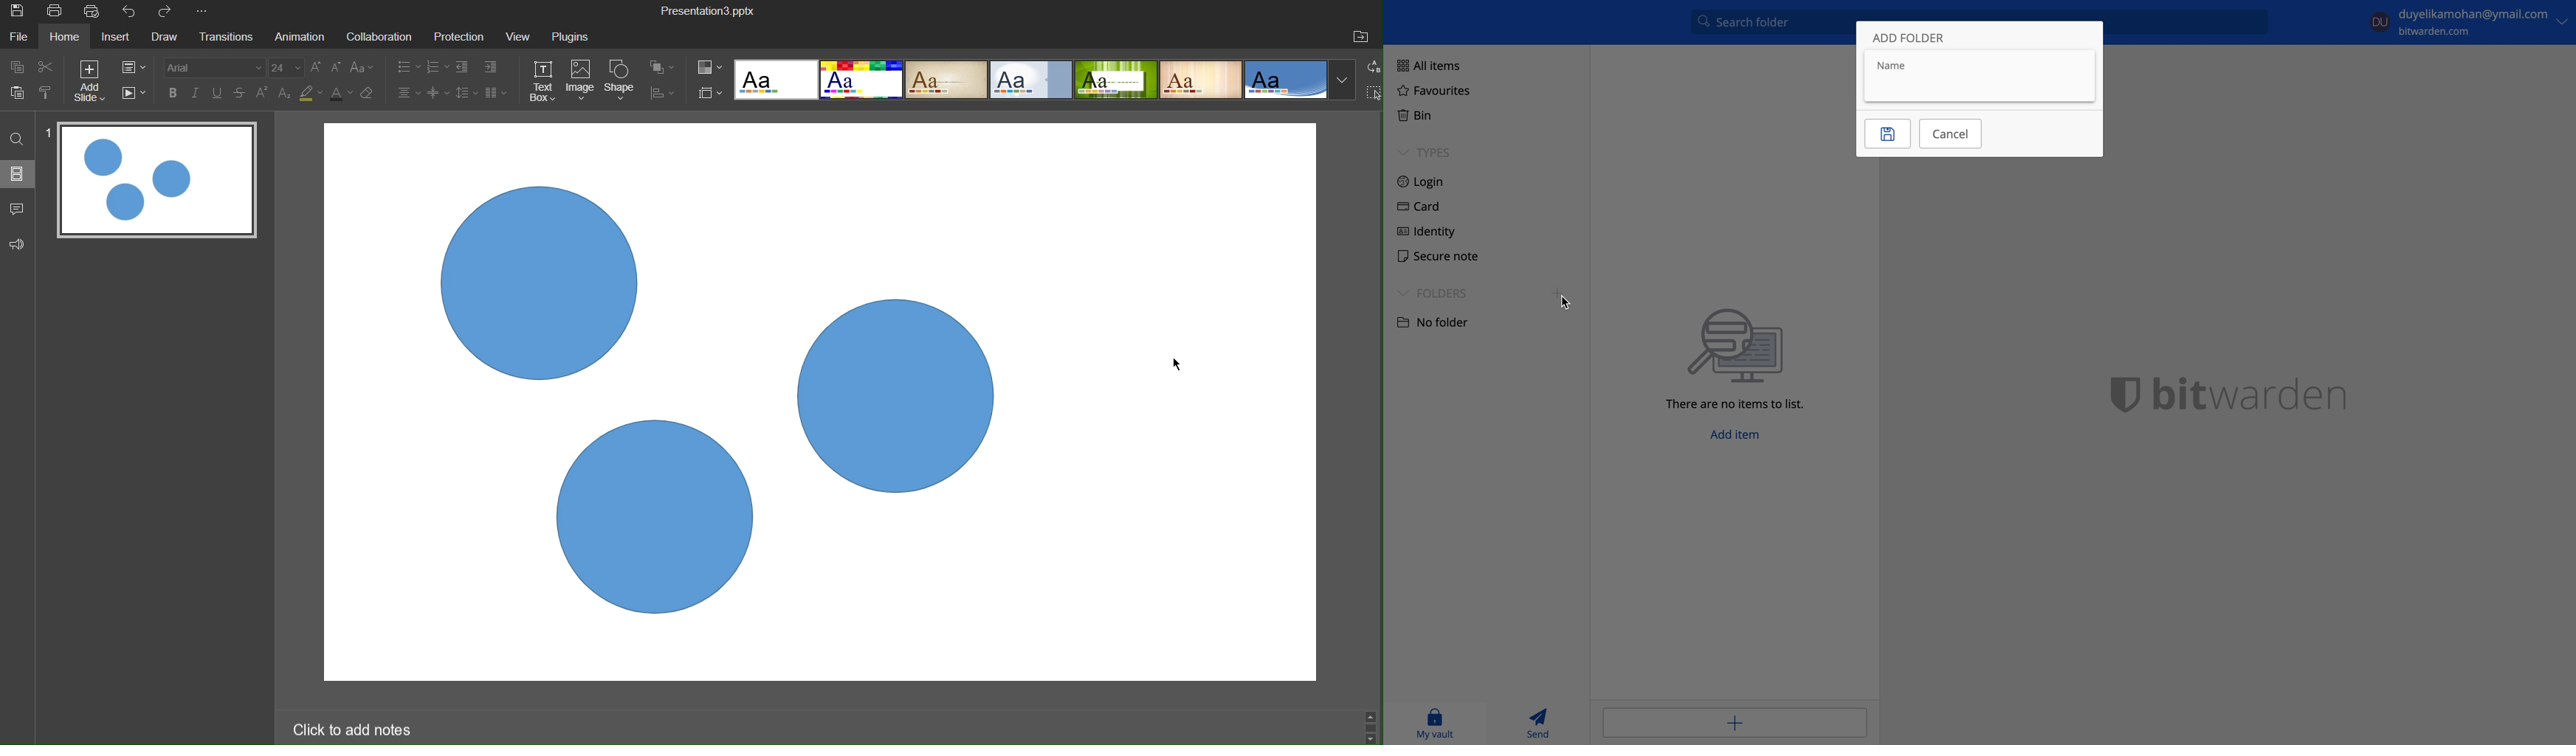 The height and width of the screenshot is (756, 2576). Describe the element at coordinates (1770, 24) in the screenshot. I see `Search folder` at that location.